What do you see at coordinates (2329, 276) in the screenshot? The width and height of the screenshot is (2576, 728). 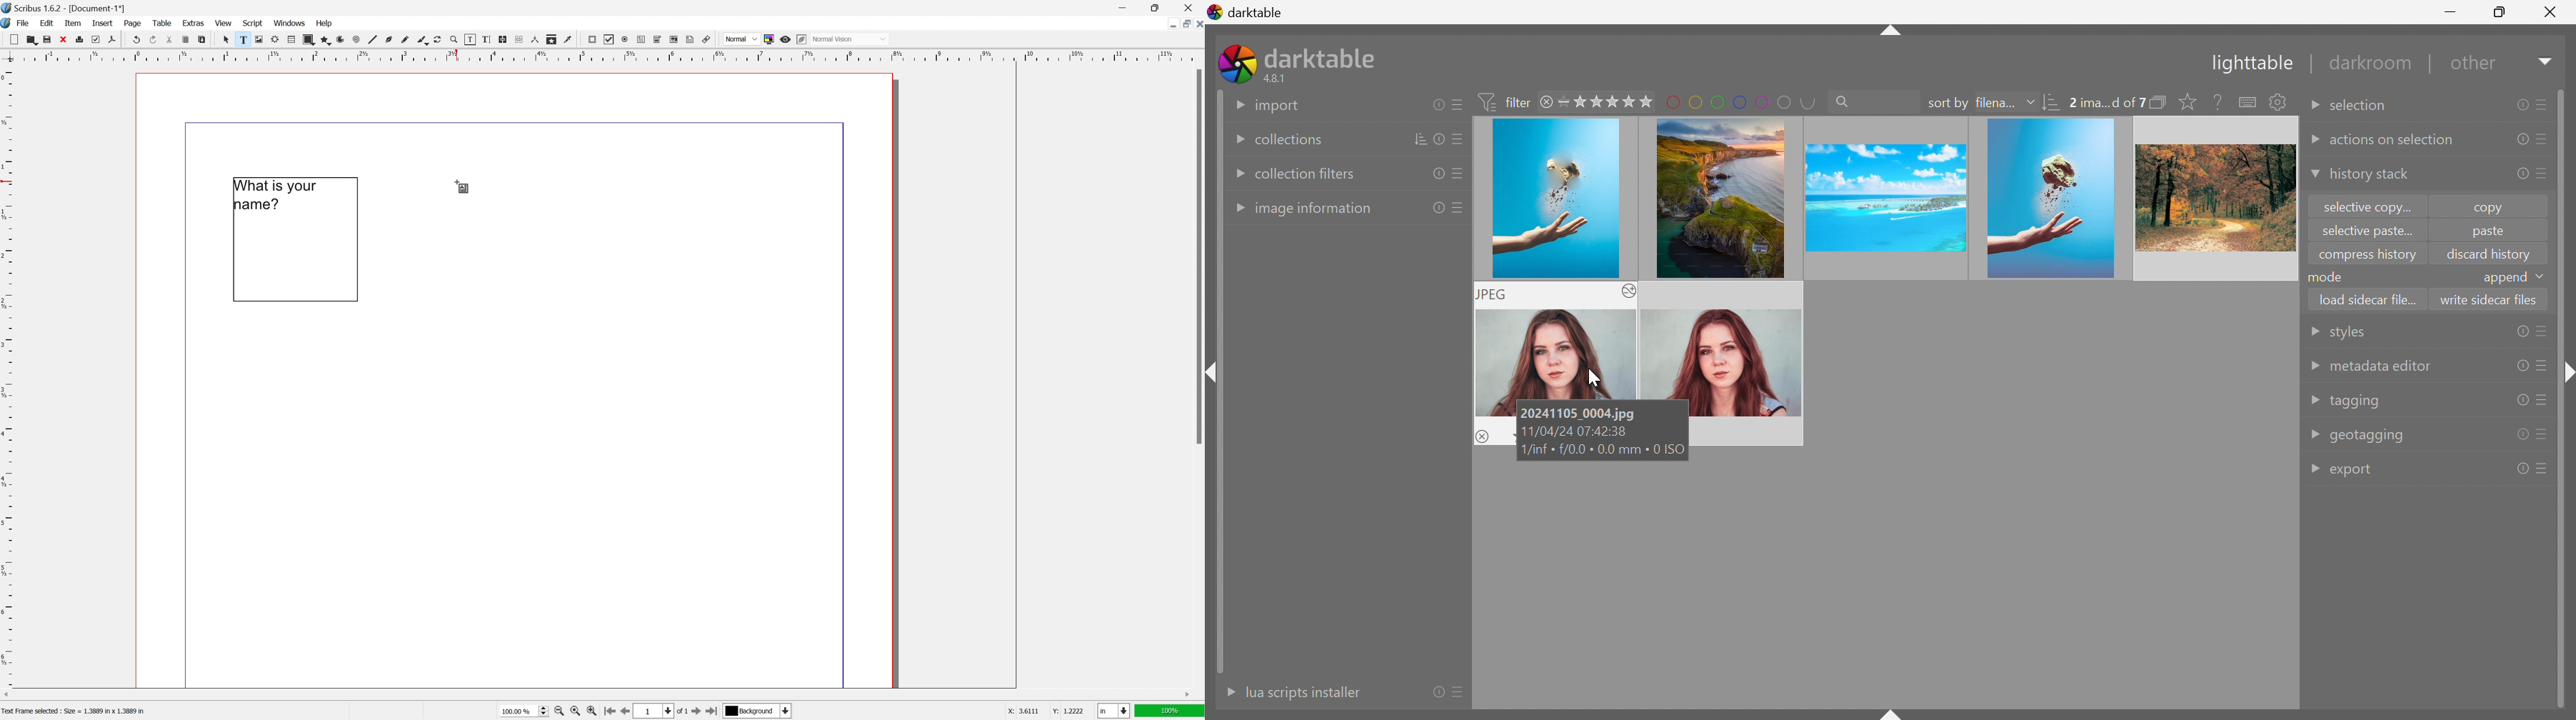 I see `mode` at bounding box center [2329, 276].